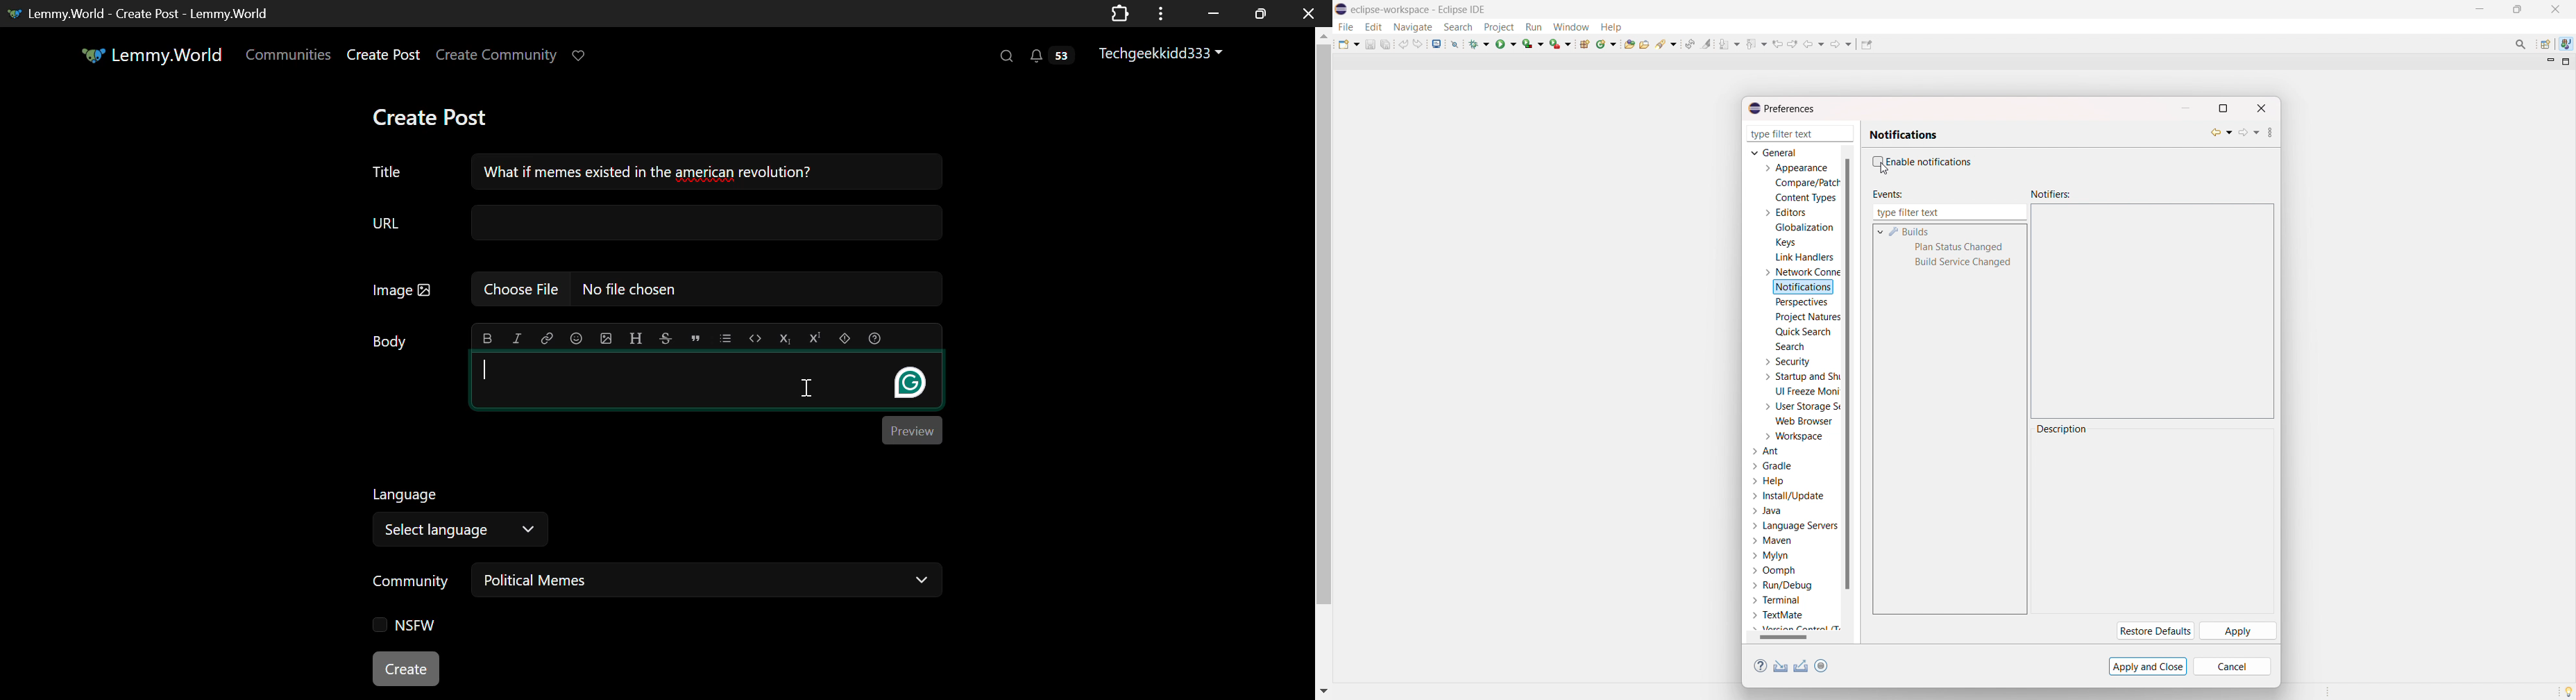 The width and height of the screenshot is (2576, 700). Describe the element at coordinates (1773, 572) in the screenshot. I see `oomph` at that location.